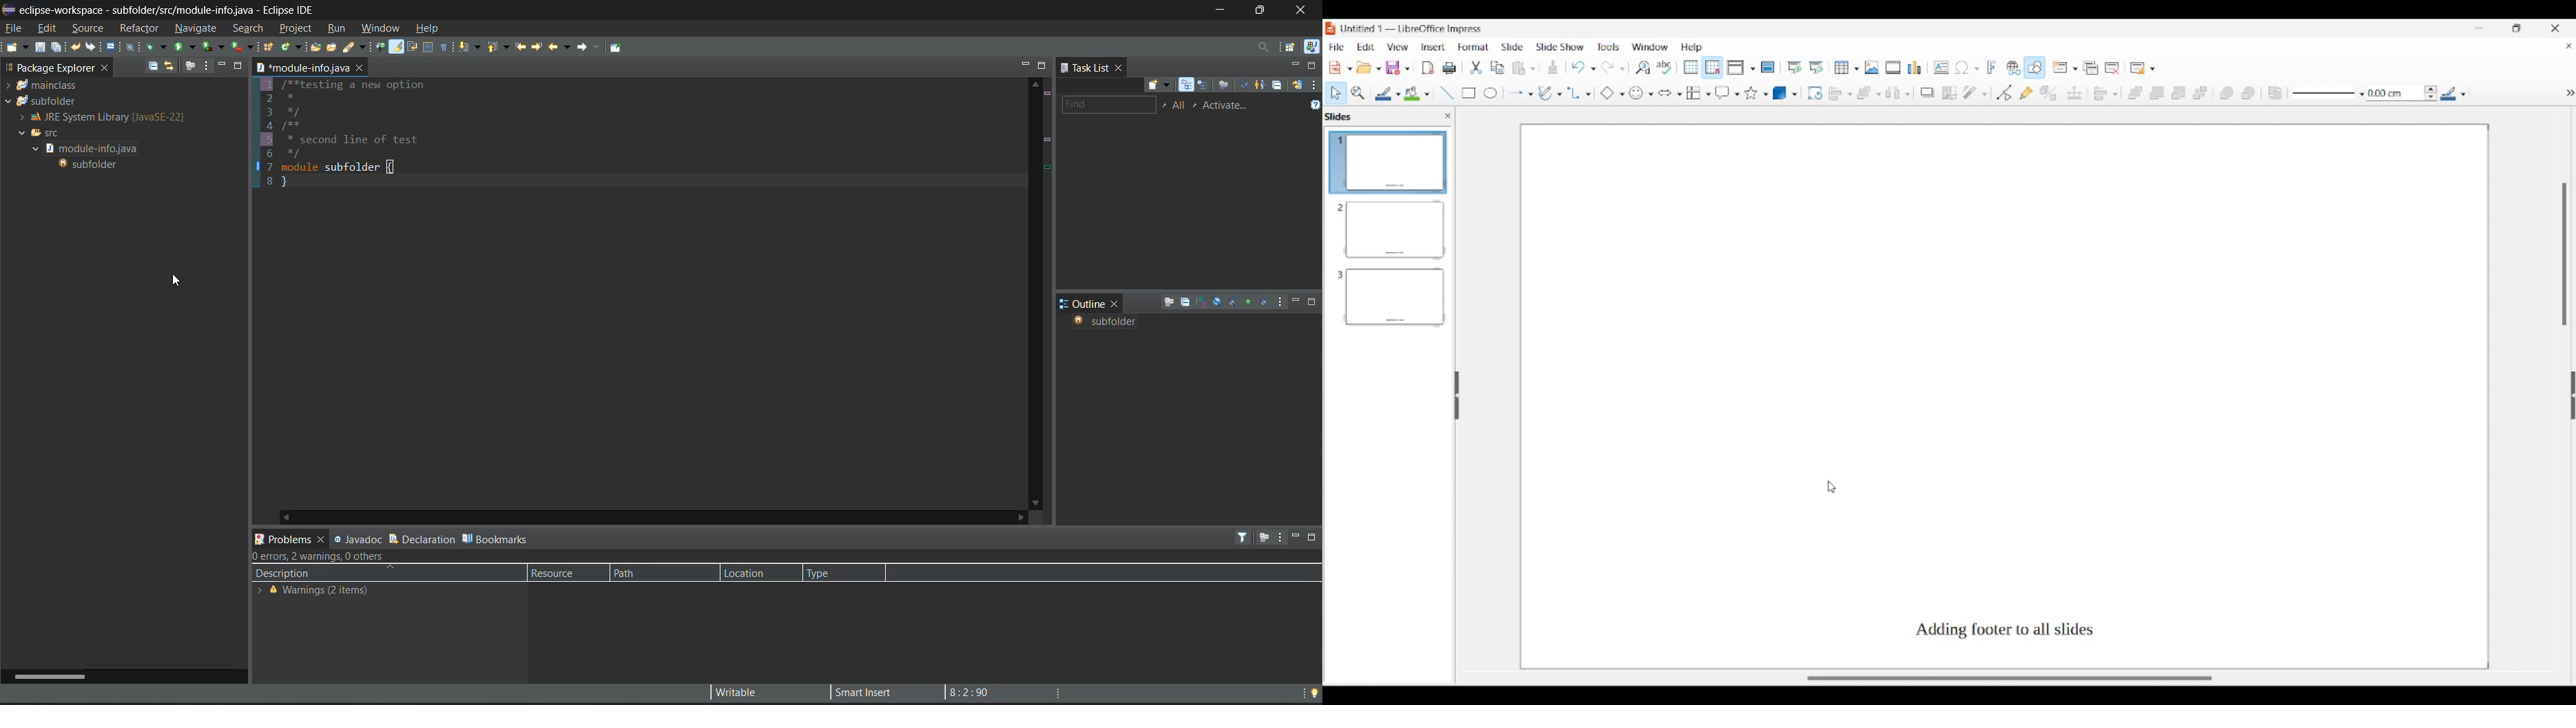  What do you see at coordinates (1992, 67) in the screenshot?
I see `Insert framework text` at bounding box center [1992, 67].